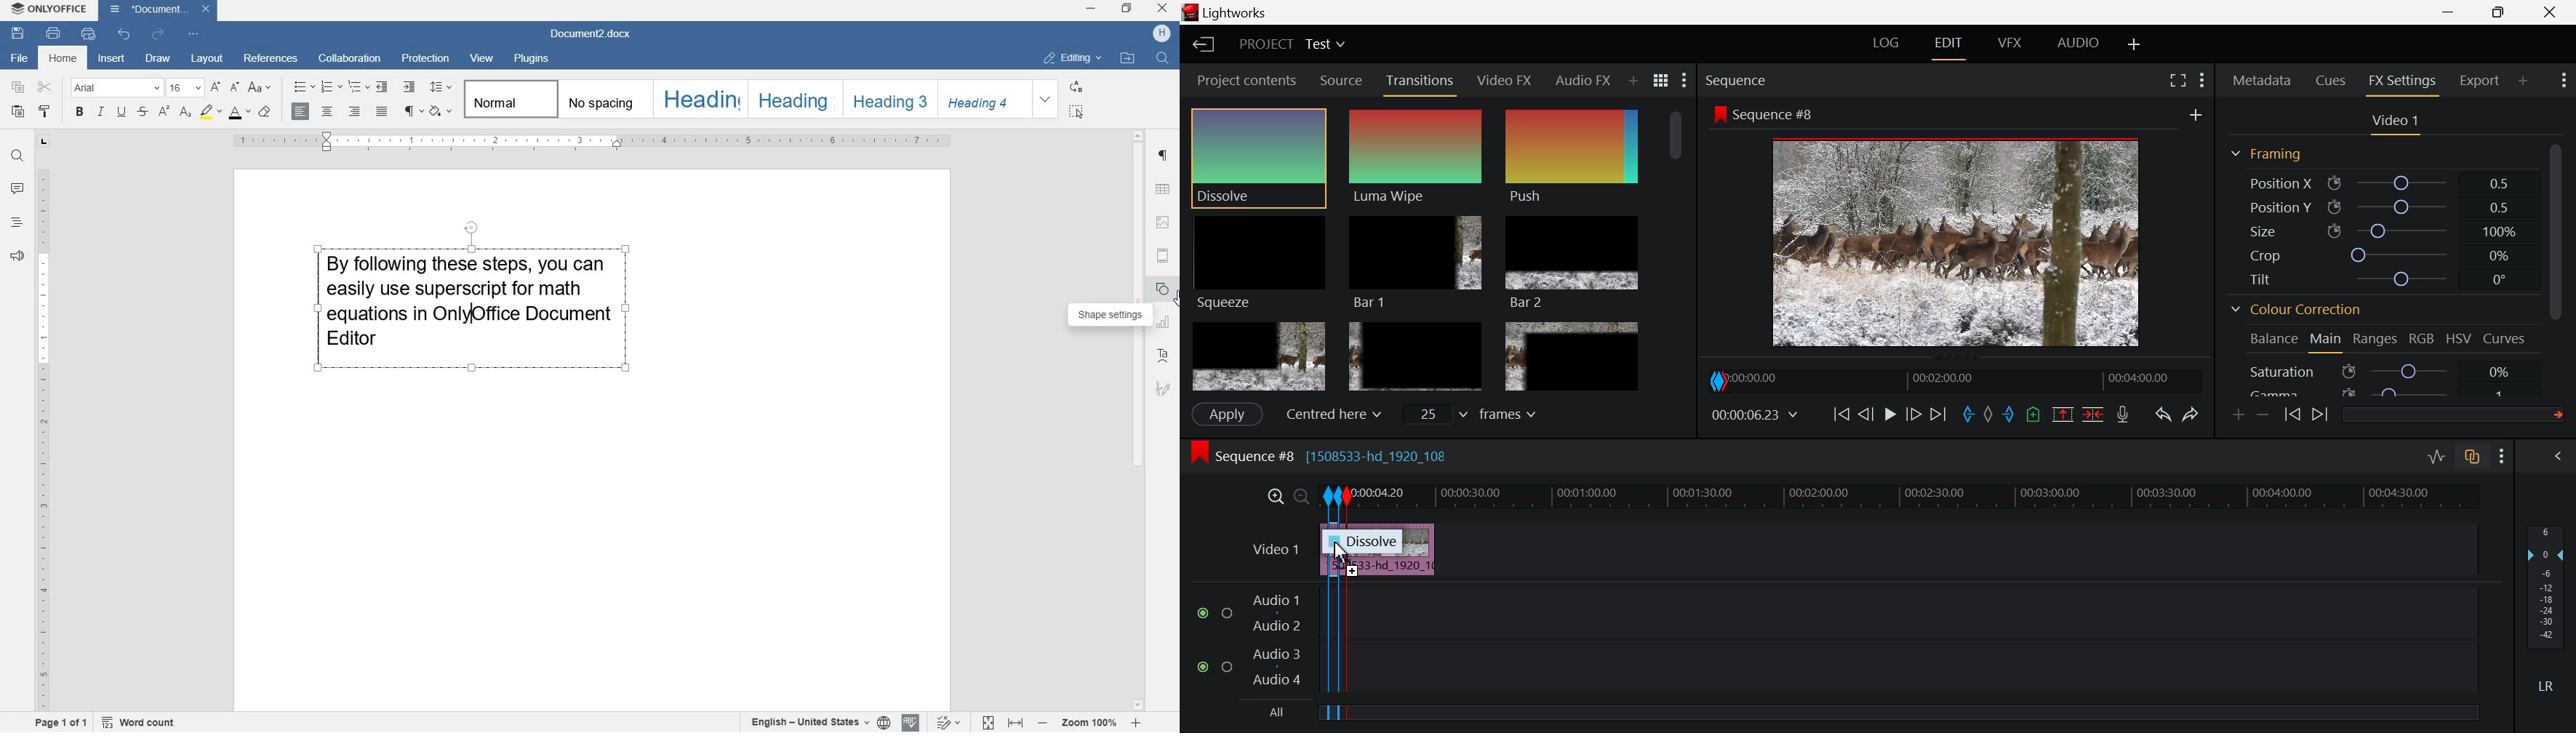 Image resolution: width=2576 pixels, height=756 pixels. Describe the element at coordinates (17, 189) in the screenshot. I see `comments` at that location.